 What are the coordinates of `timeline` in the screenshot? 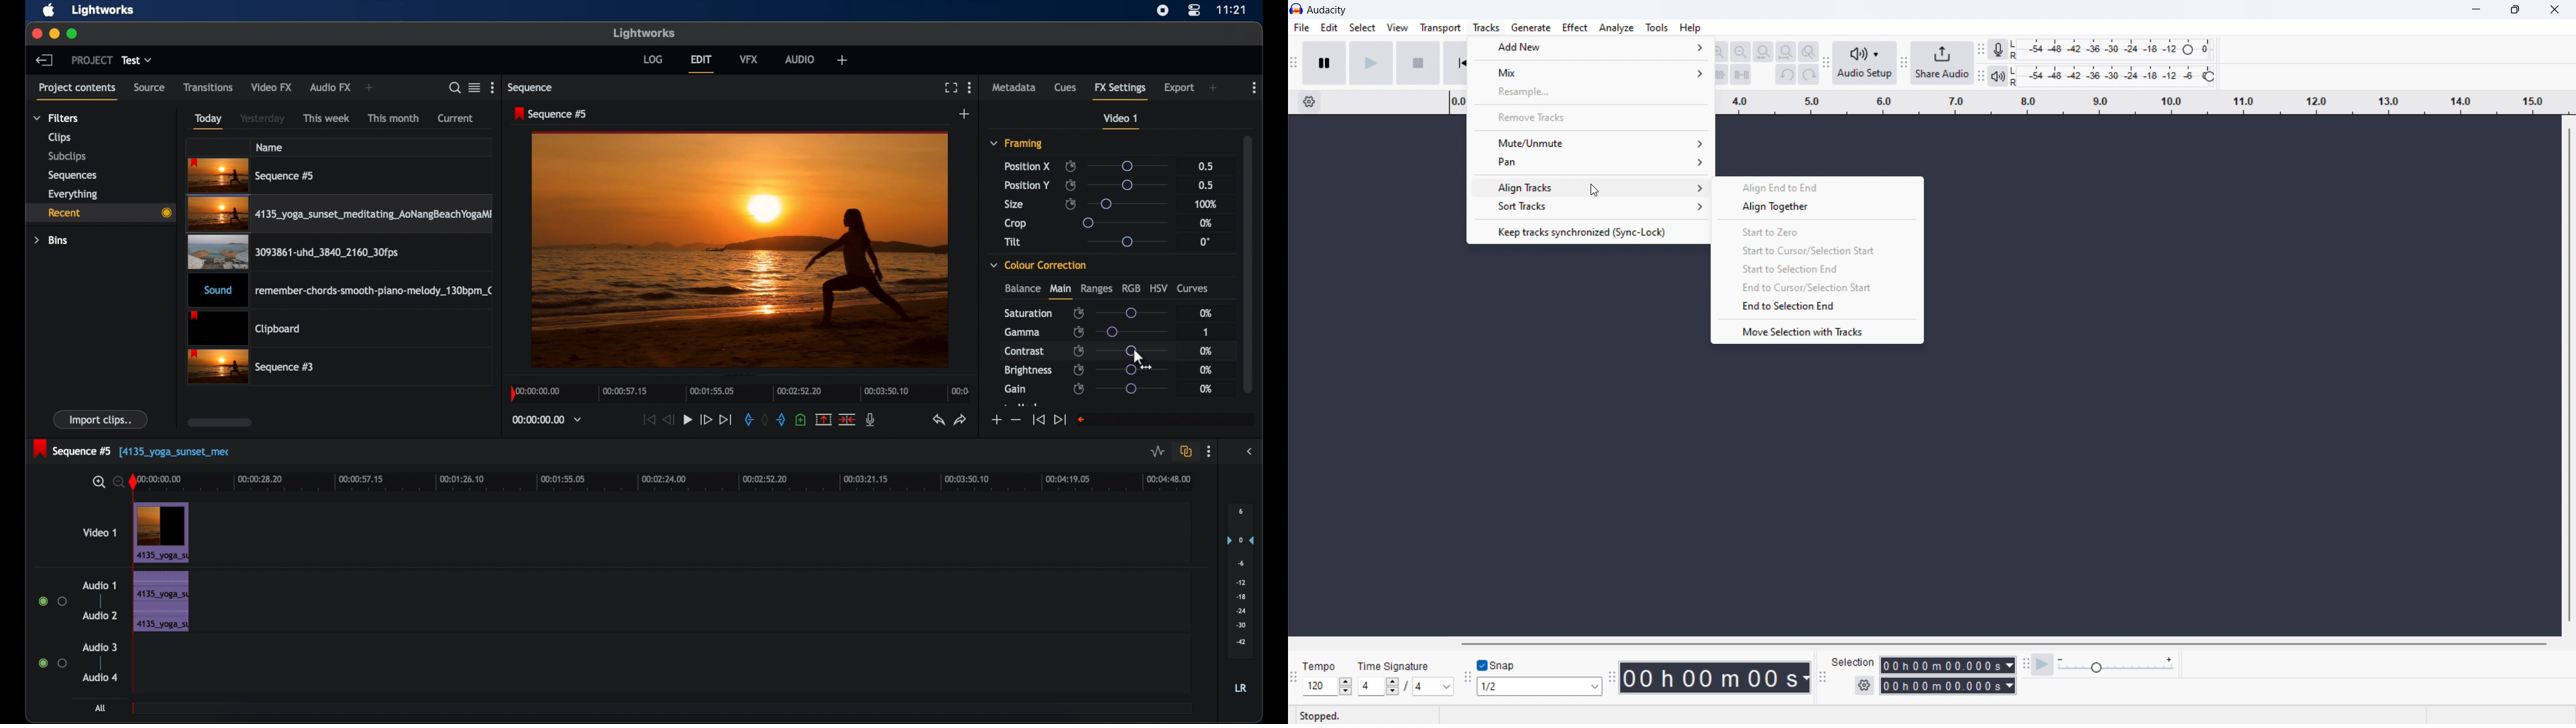 It's located at (741, 392).